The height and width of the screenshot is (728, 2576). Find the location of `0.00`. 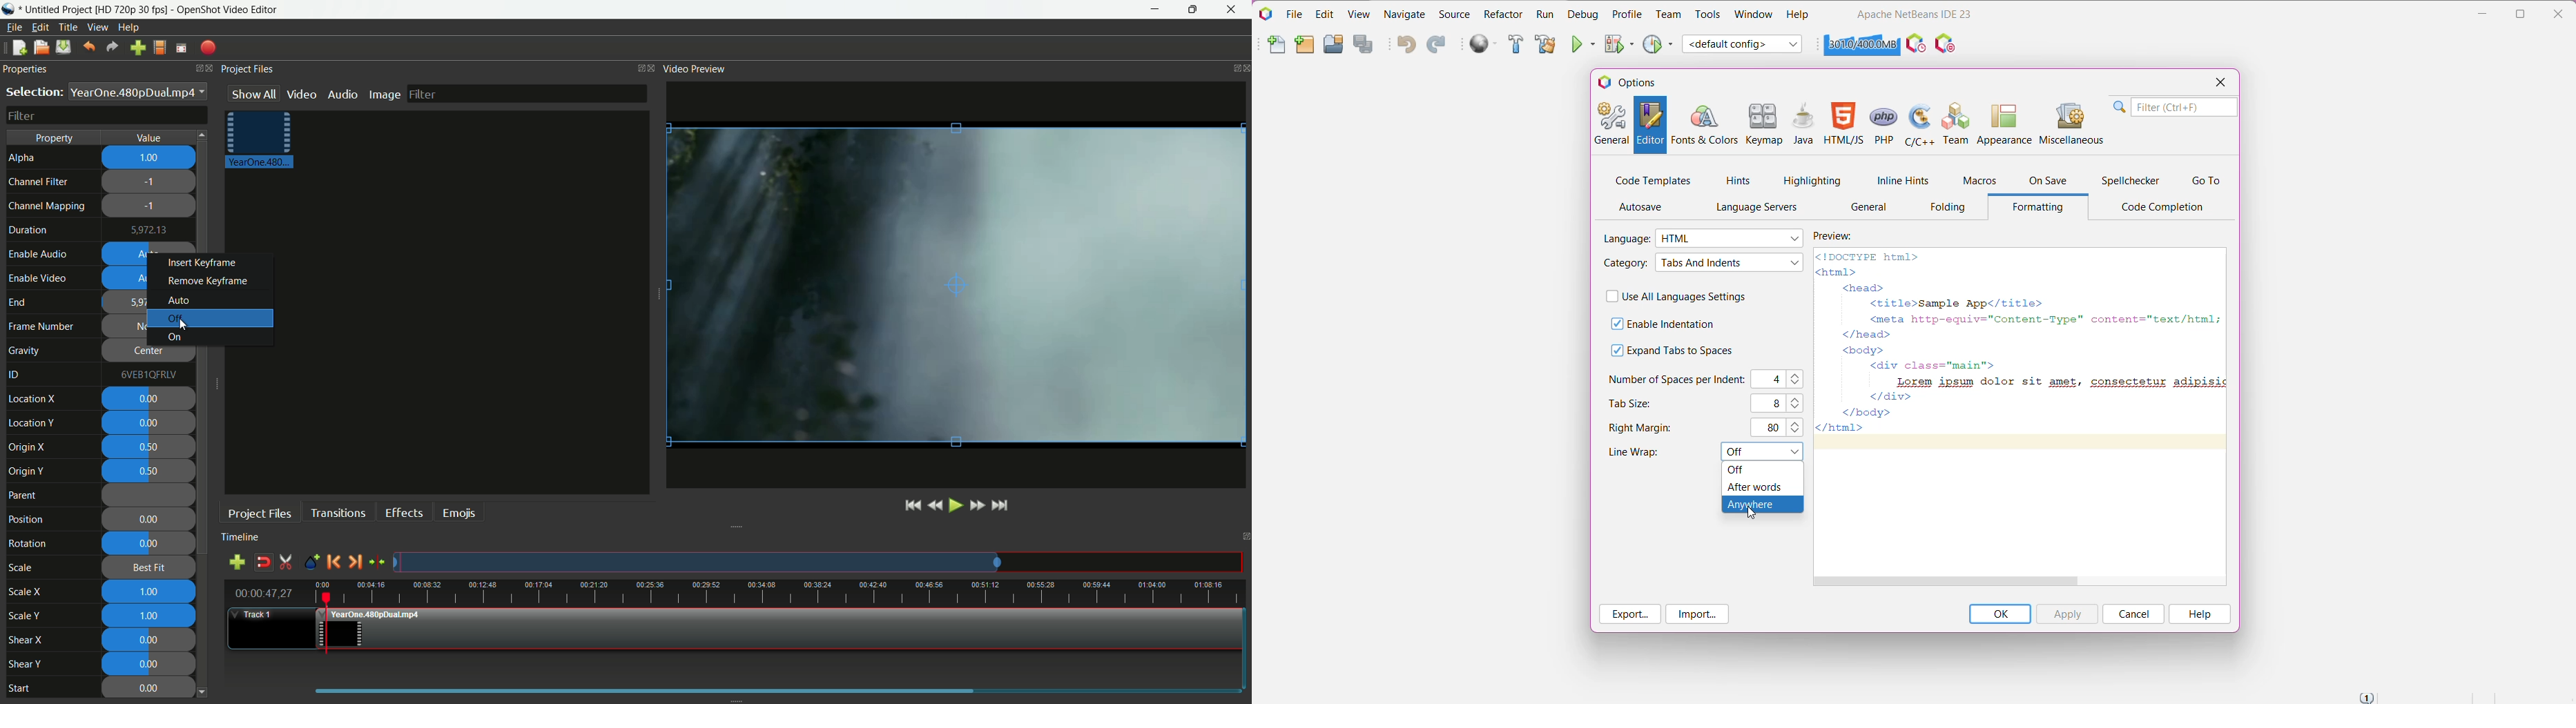

0.00 is located at coordinates (147, 400).